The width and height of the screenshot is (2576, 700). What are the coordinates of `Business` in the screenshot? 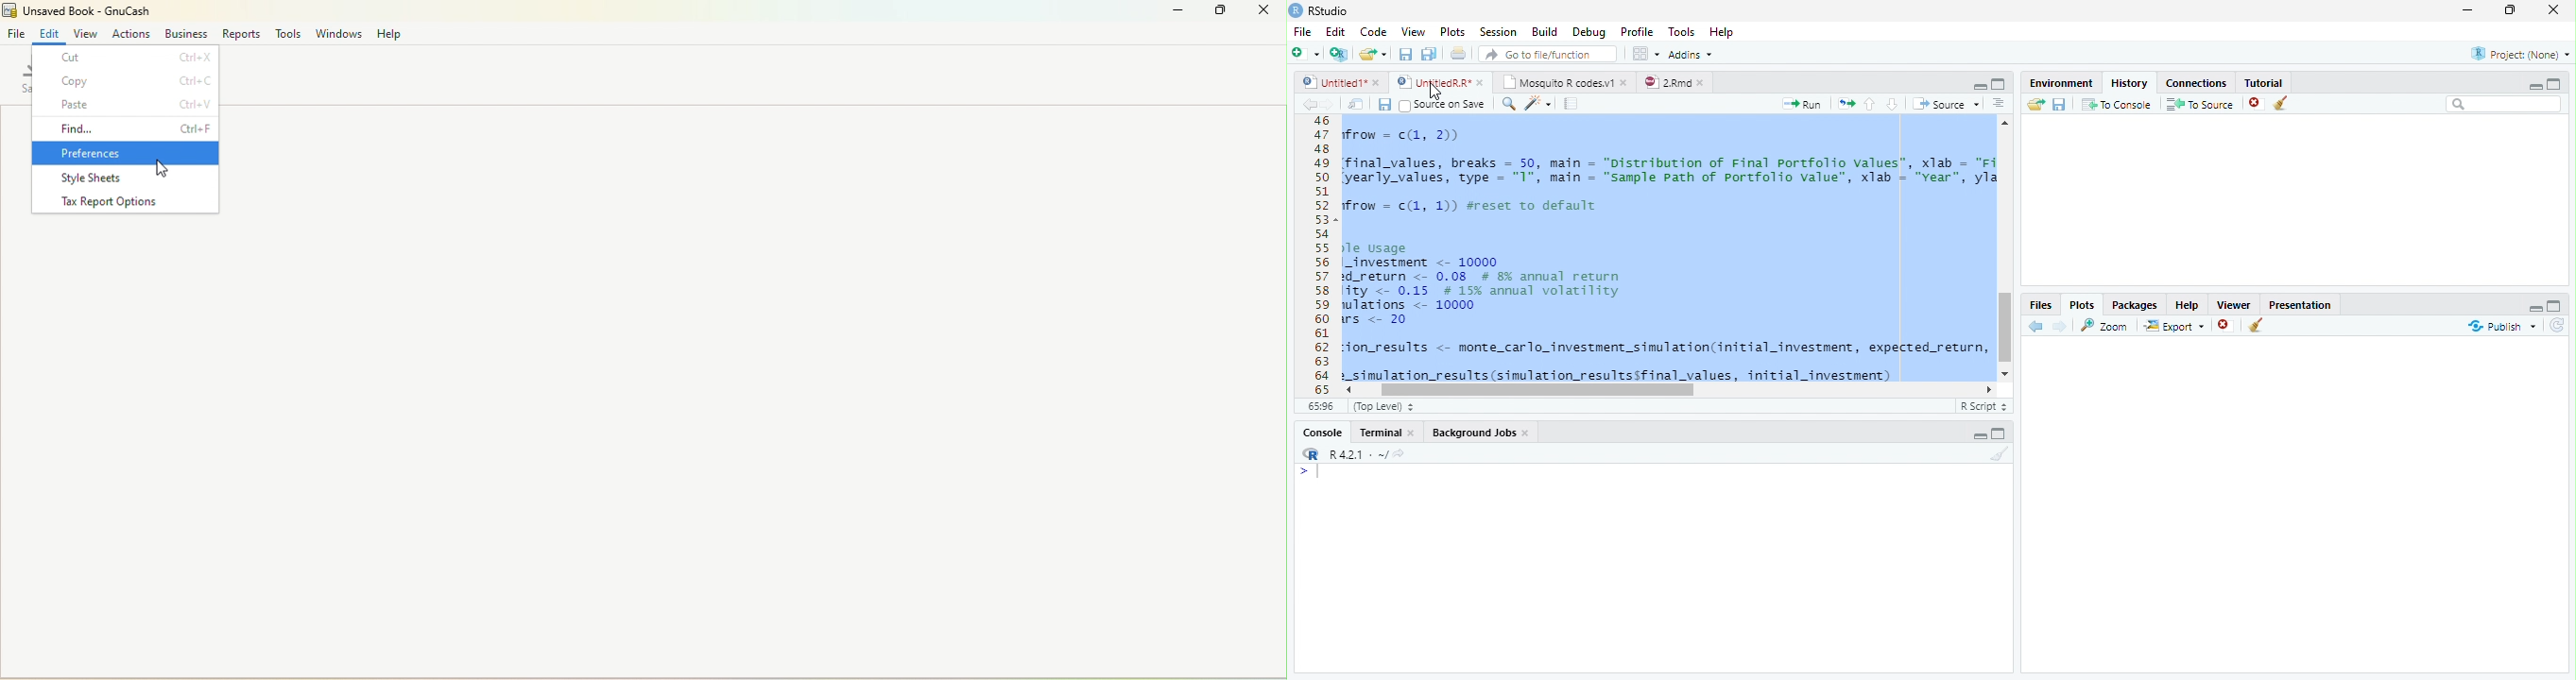 It's located at (186, 33).